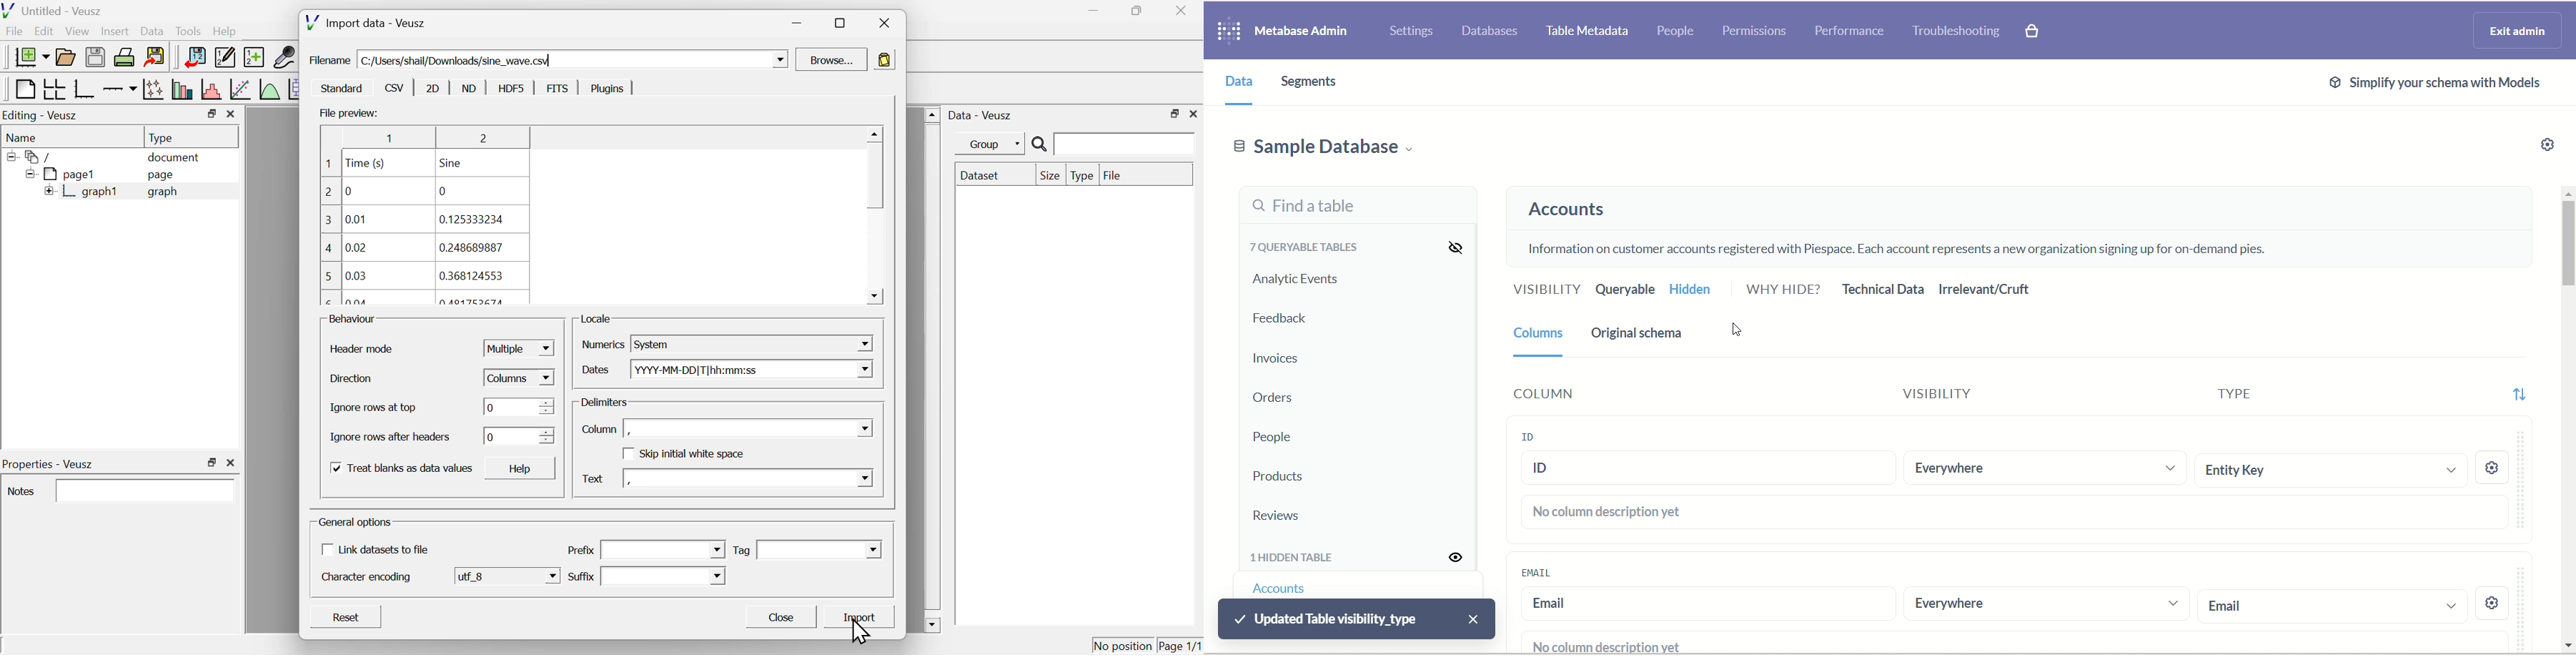 This screenshot has width=2576, height=672. I want to click on Properties - veusz, so click(50, 464).